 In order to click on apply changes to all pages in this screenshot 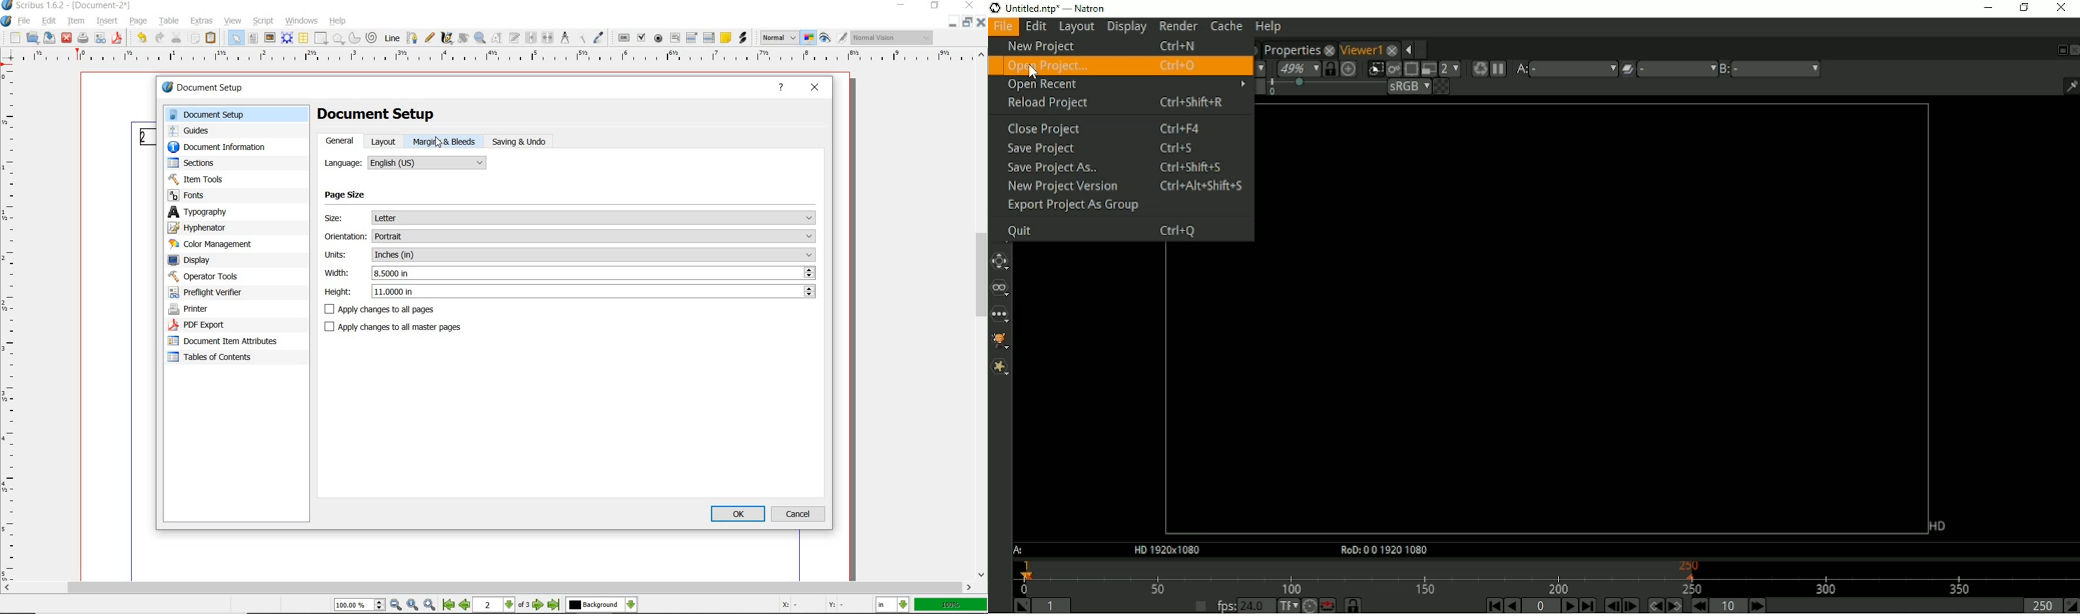, I will do `click(559, 310)`.